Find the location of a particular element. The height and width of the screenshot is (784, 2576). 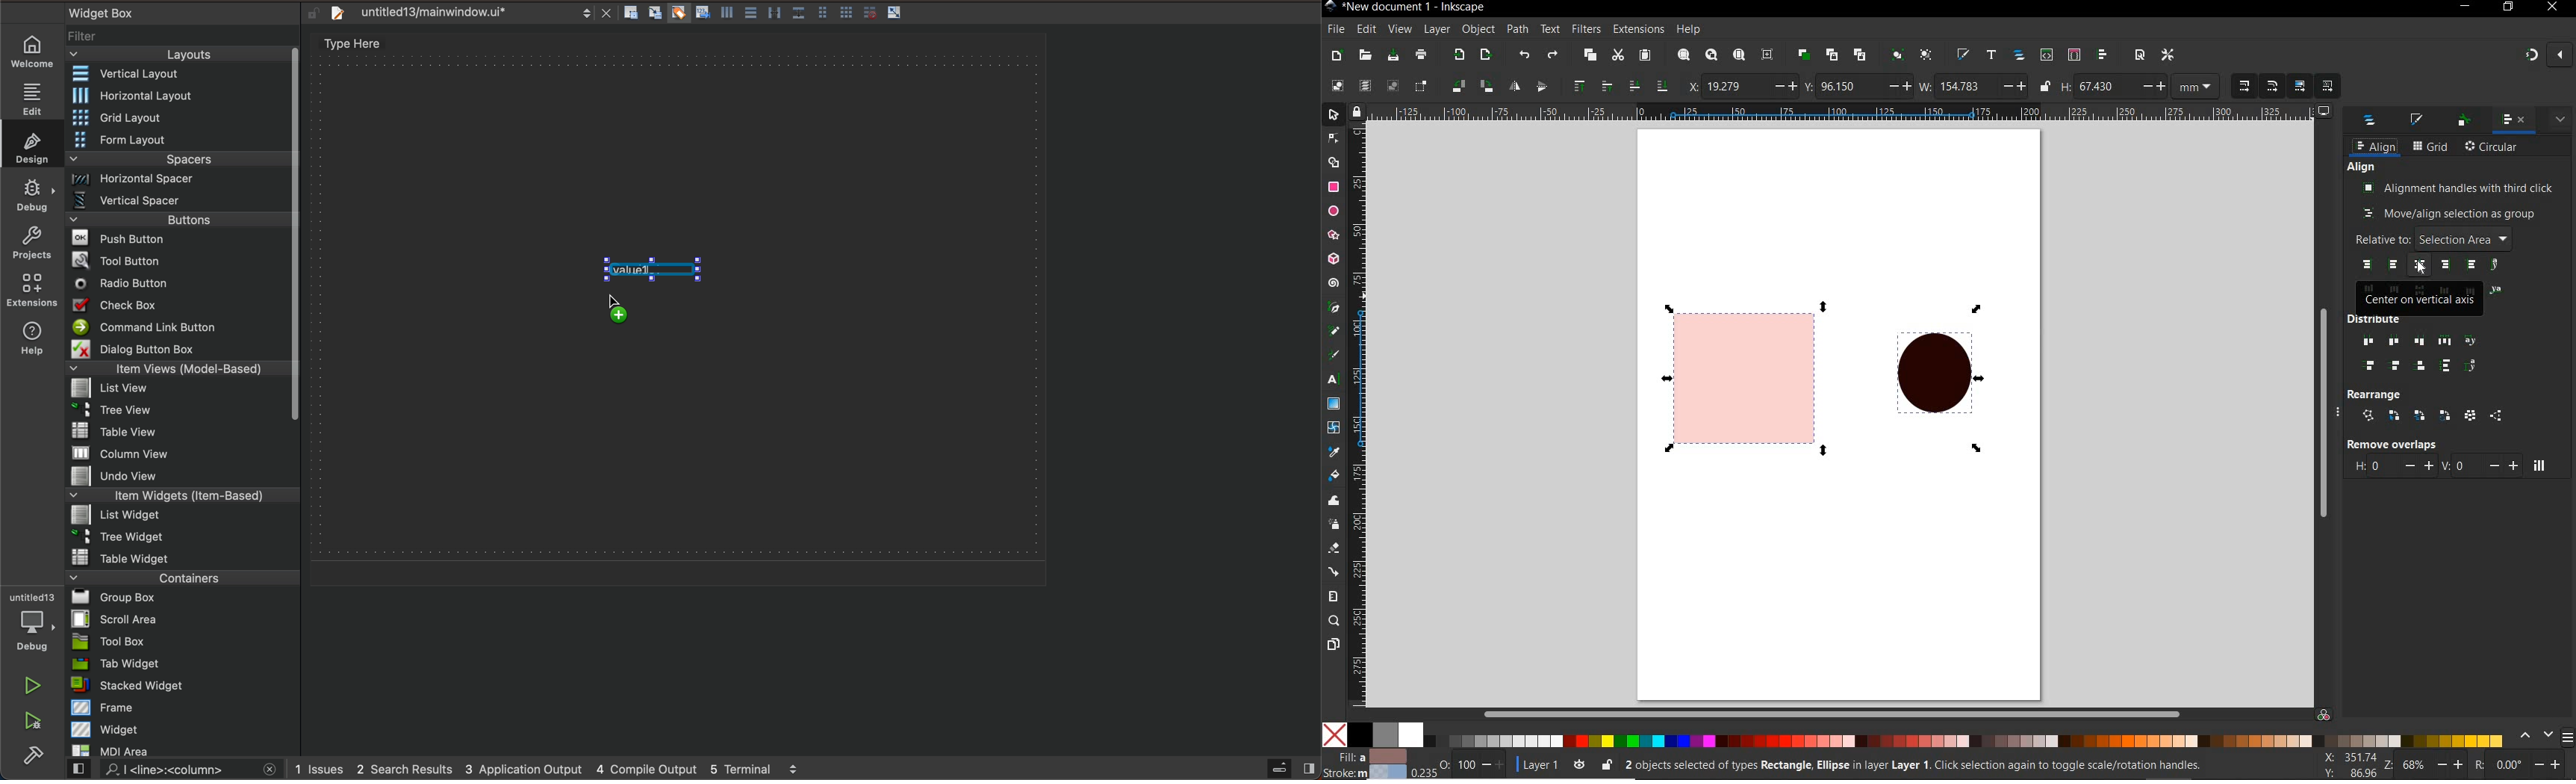

 is located at coordinates (701, 14).